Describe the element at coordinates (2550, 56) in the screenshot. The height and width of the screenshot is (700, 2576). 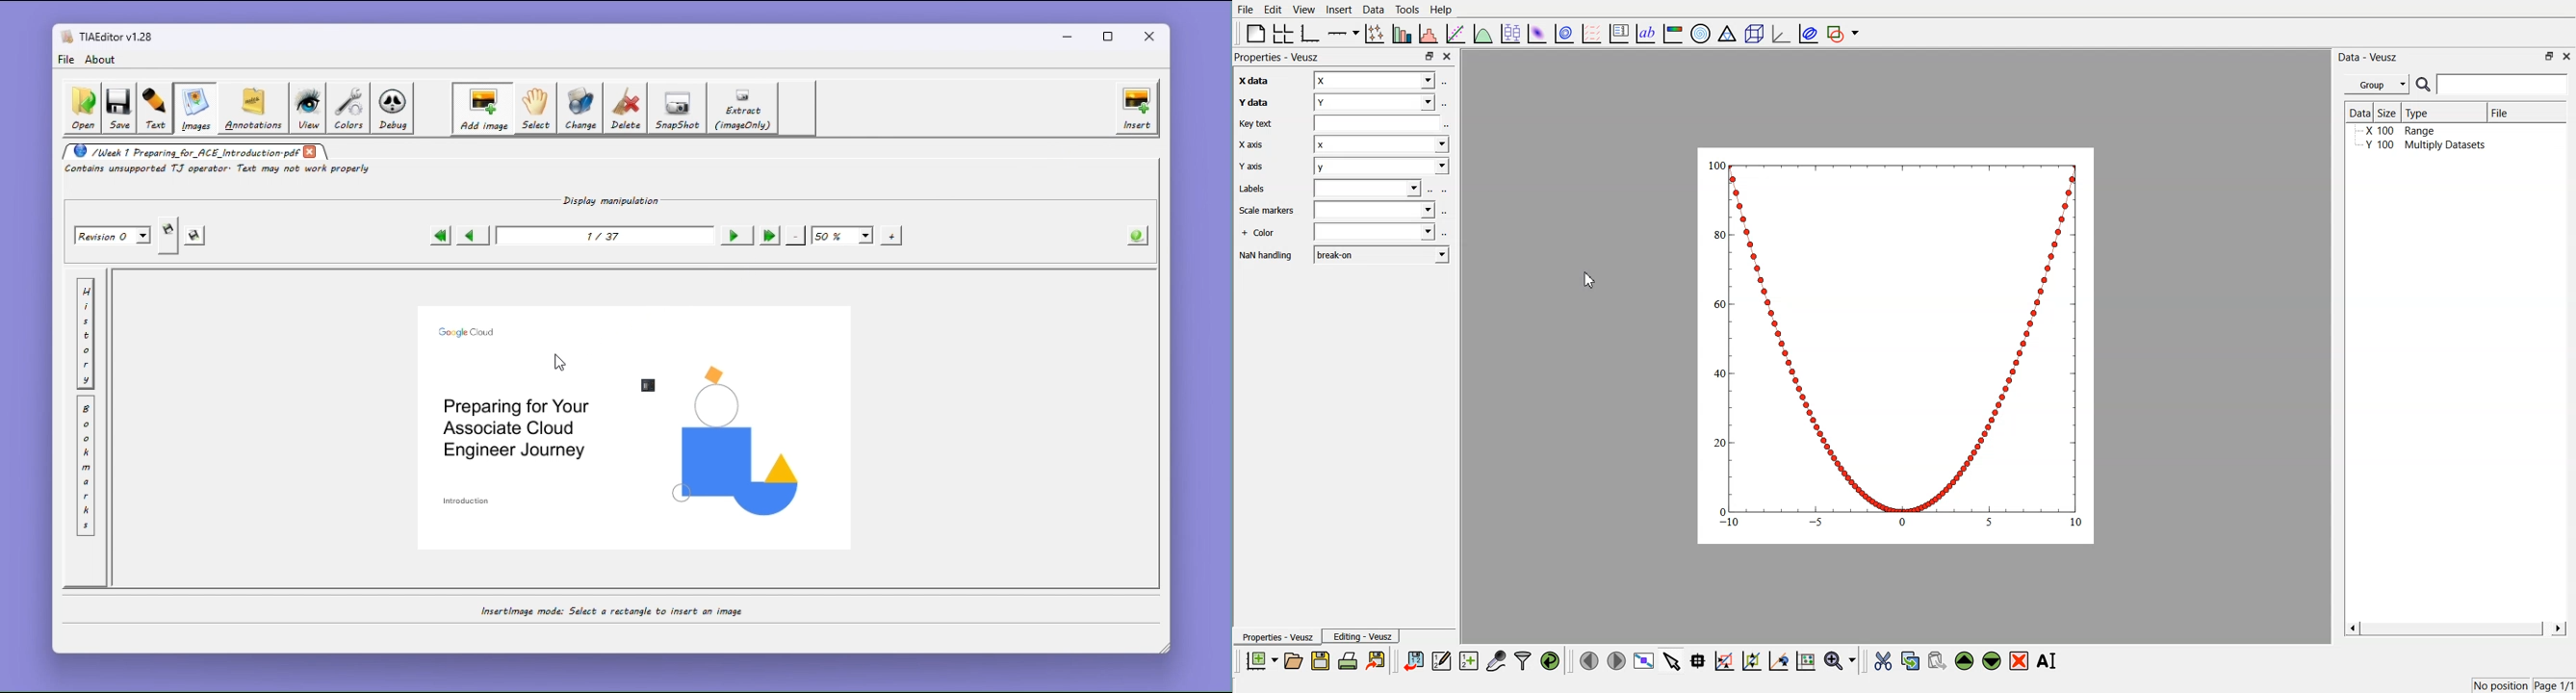
I see `minimise or maximise` at that location.